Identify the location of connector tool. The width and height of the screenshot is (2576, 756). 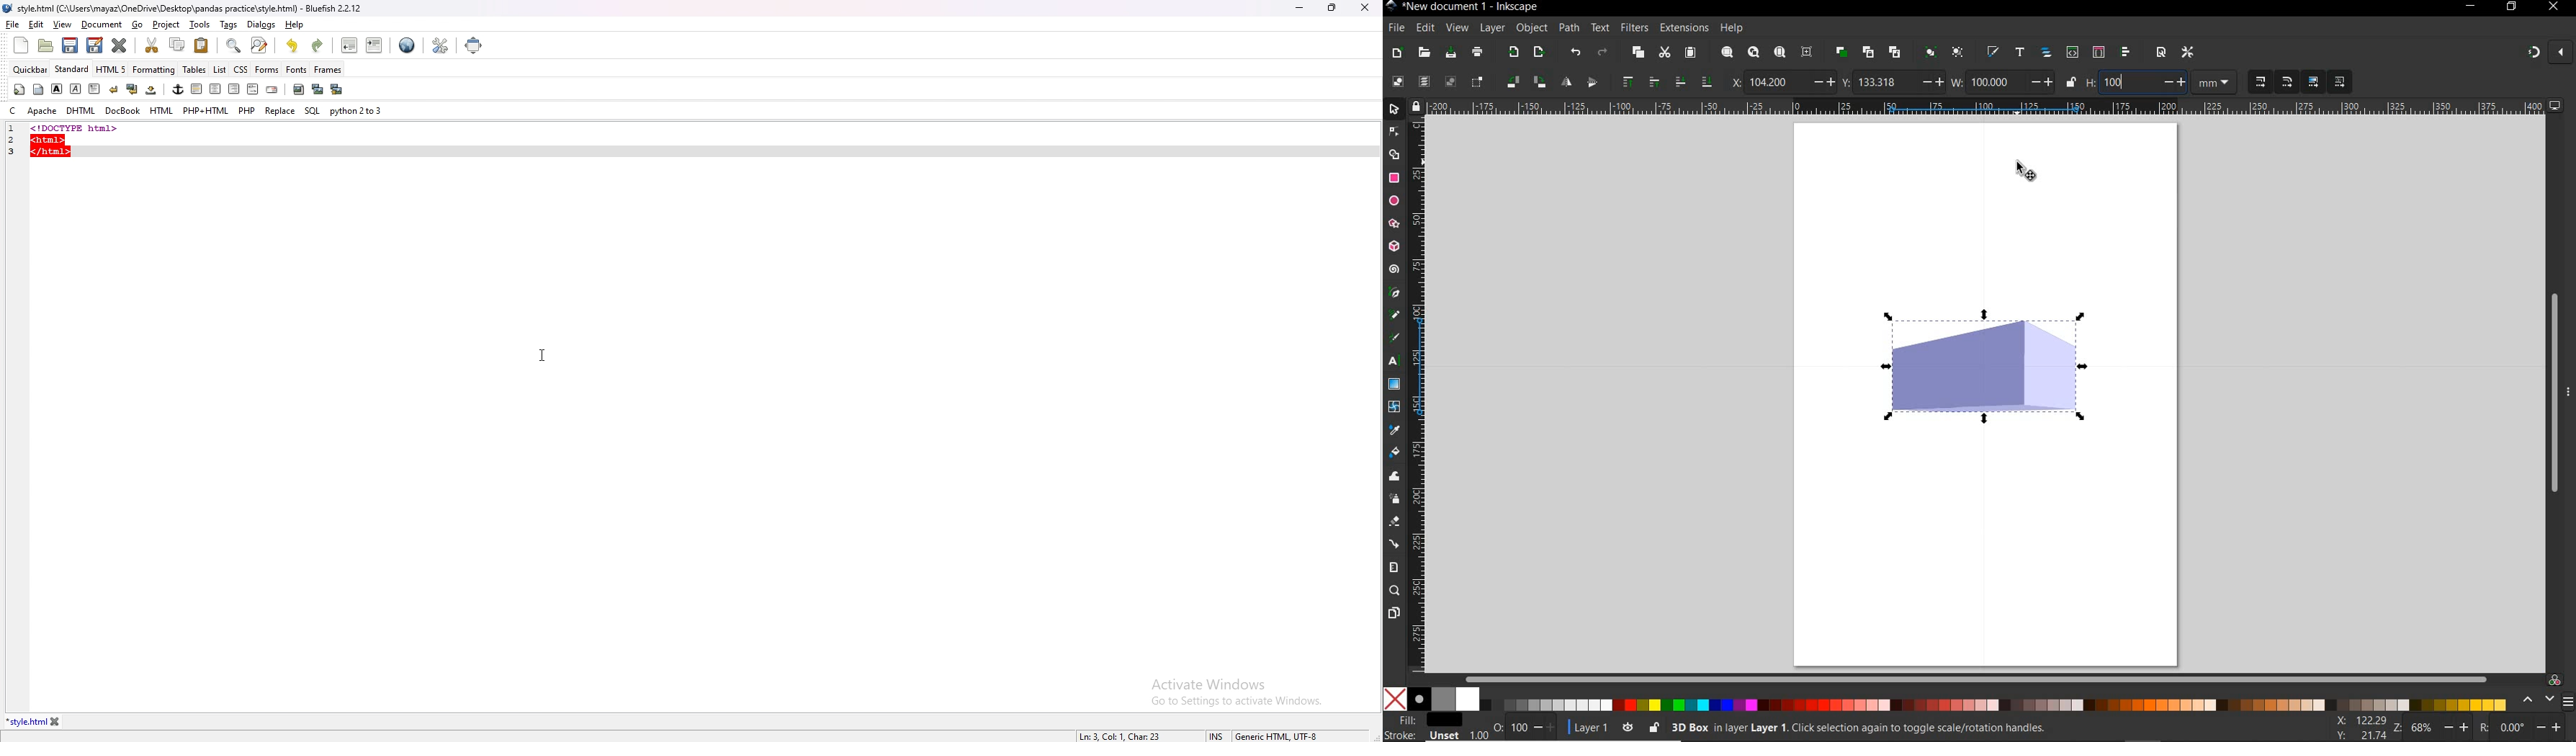
(1395, 544).